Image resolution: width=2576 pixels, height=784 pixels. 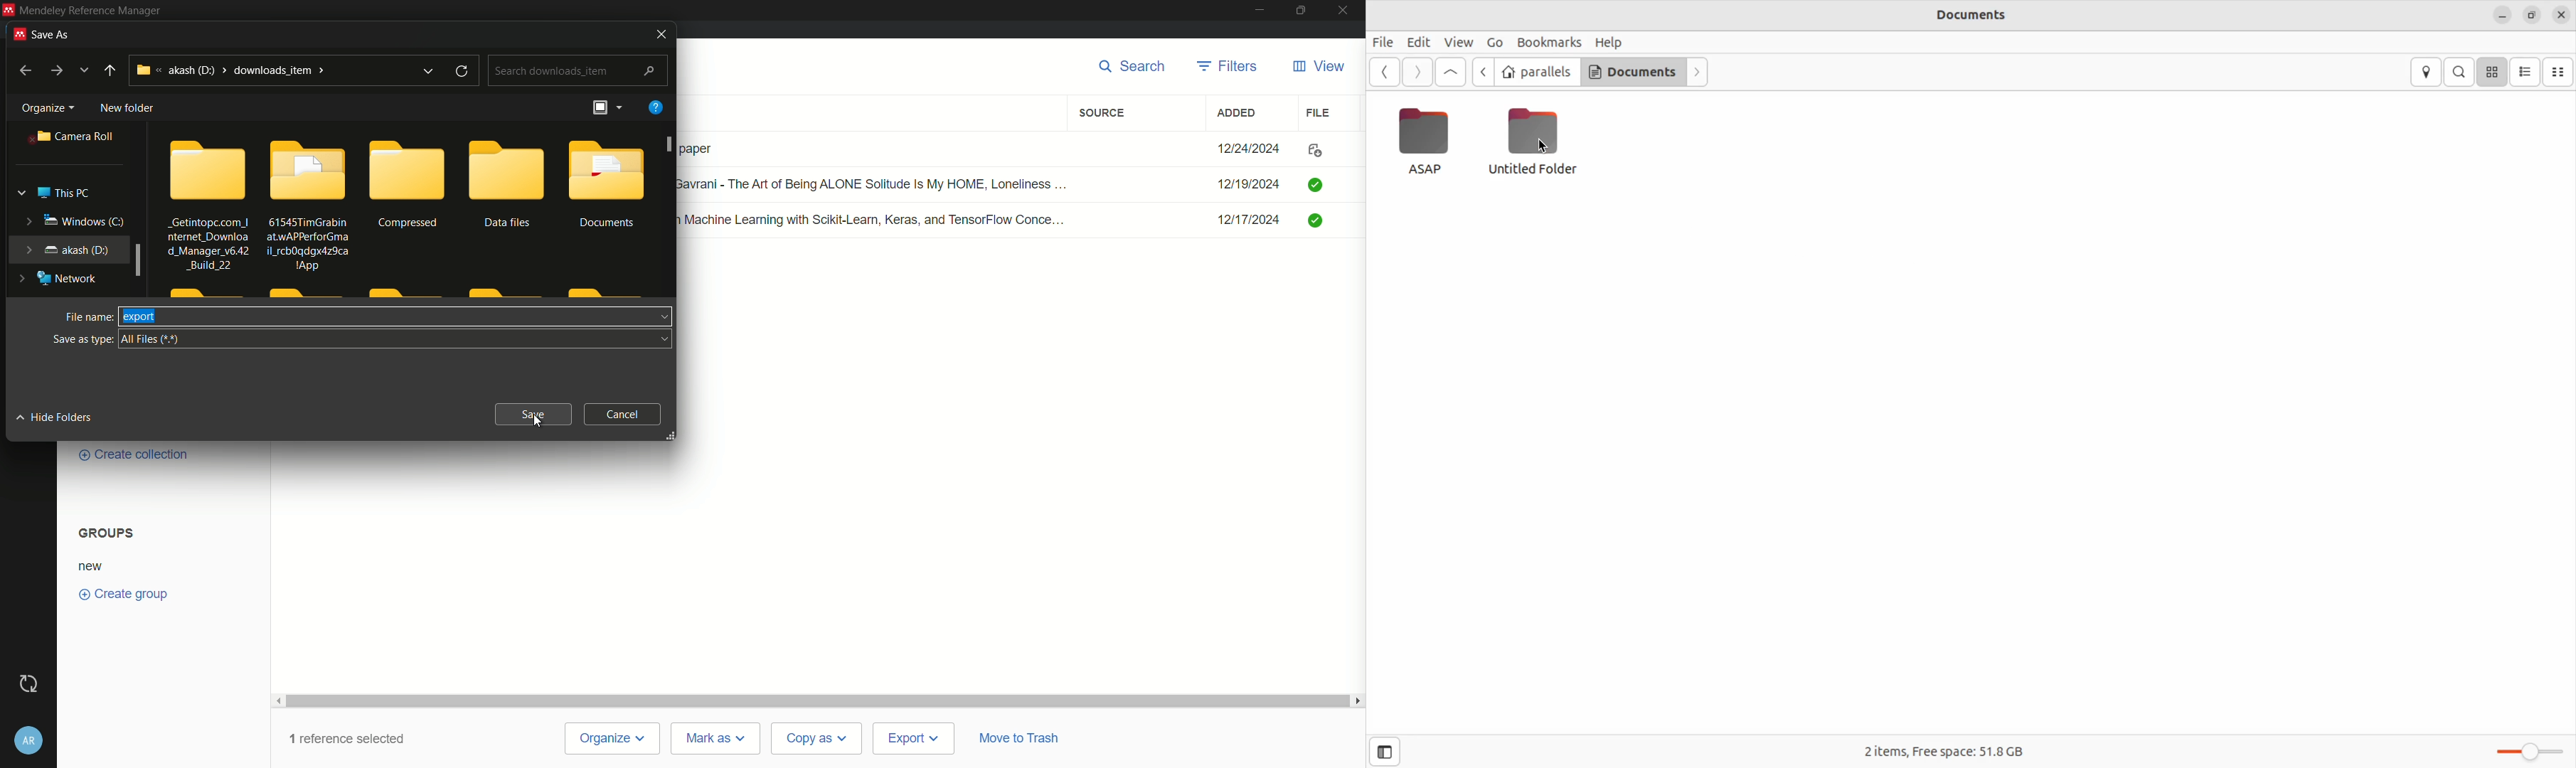 What do you see at coordinates (716, 739) in the screenshot?
I see `mark as` at bounding box center [716, 739].